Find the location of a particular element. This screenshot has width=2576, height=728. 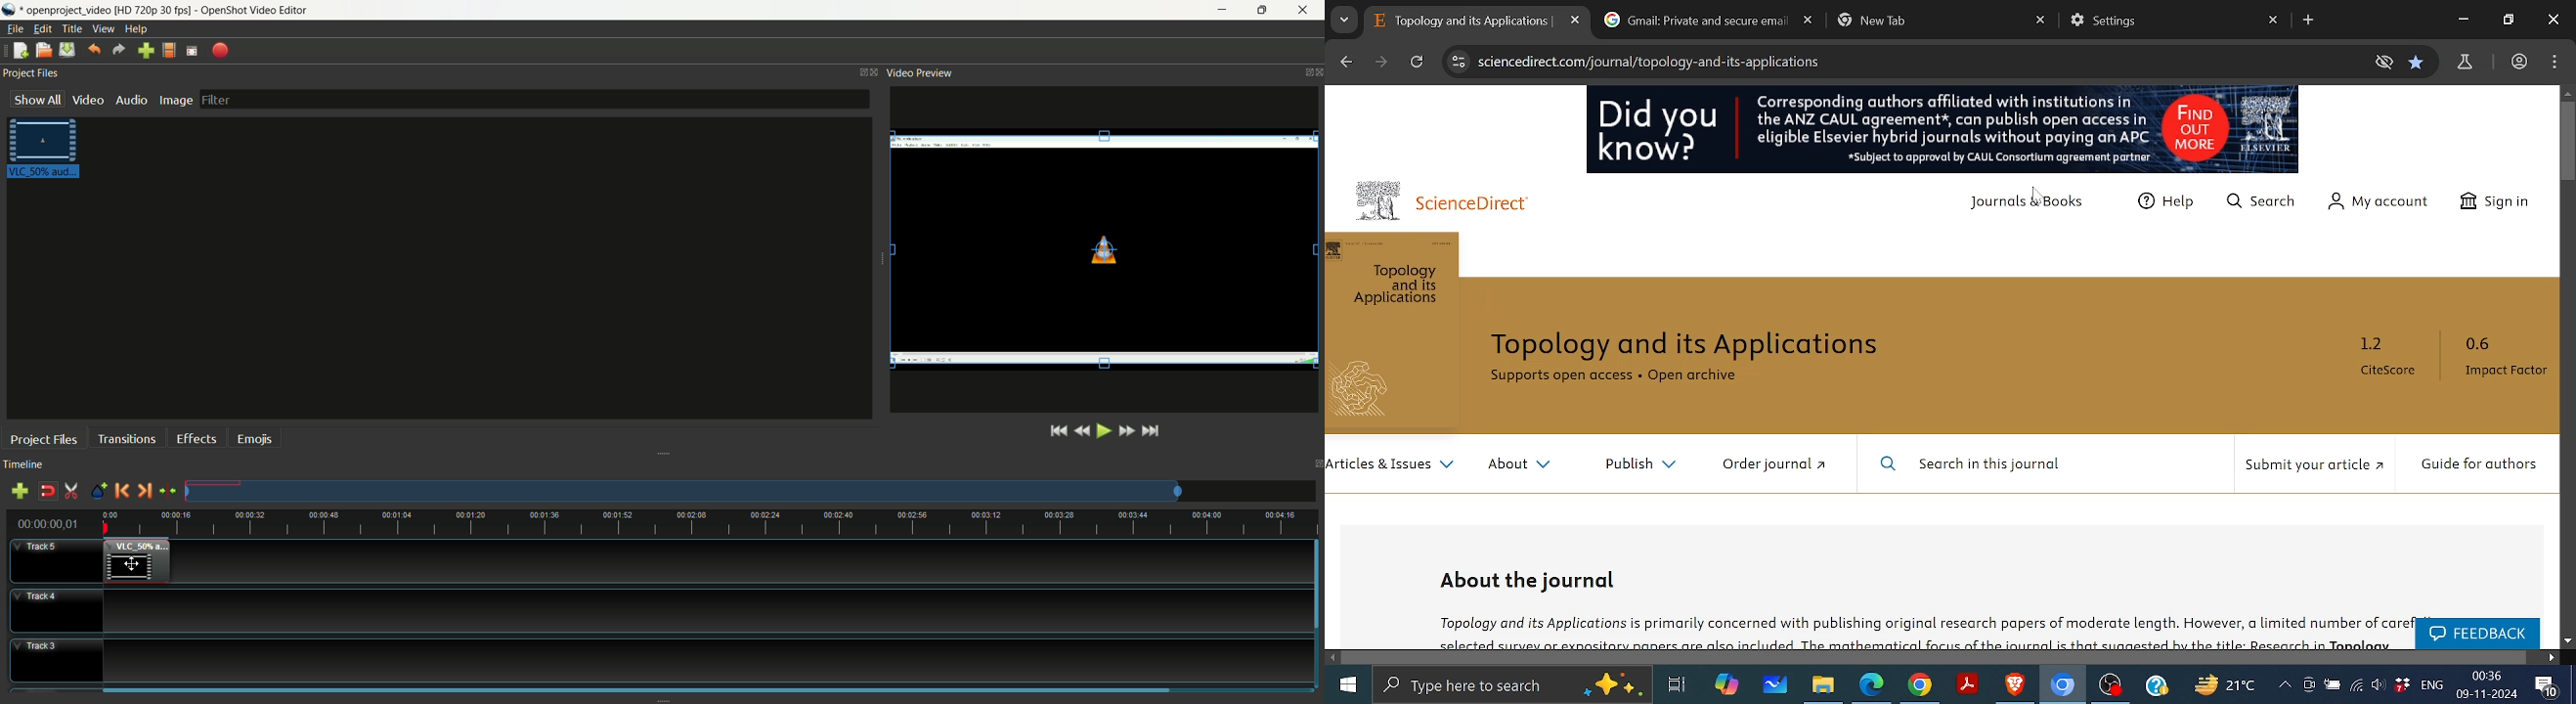

jump to start is located at coordinates (1057, 431).